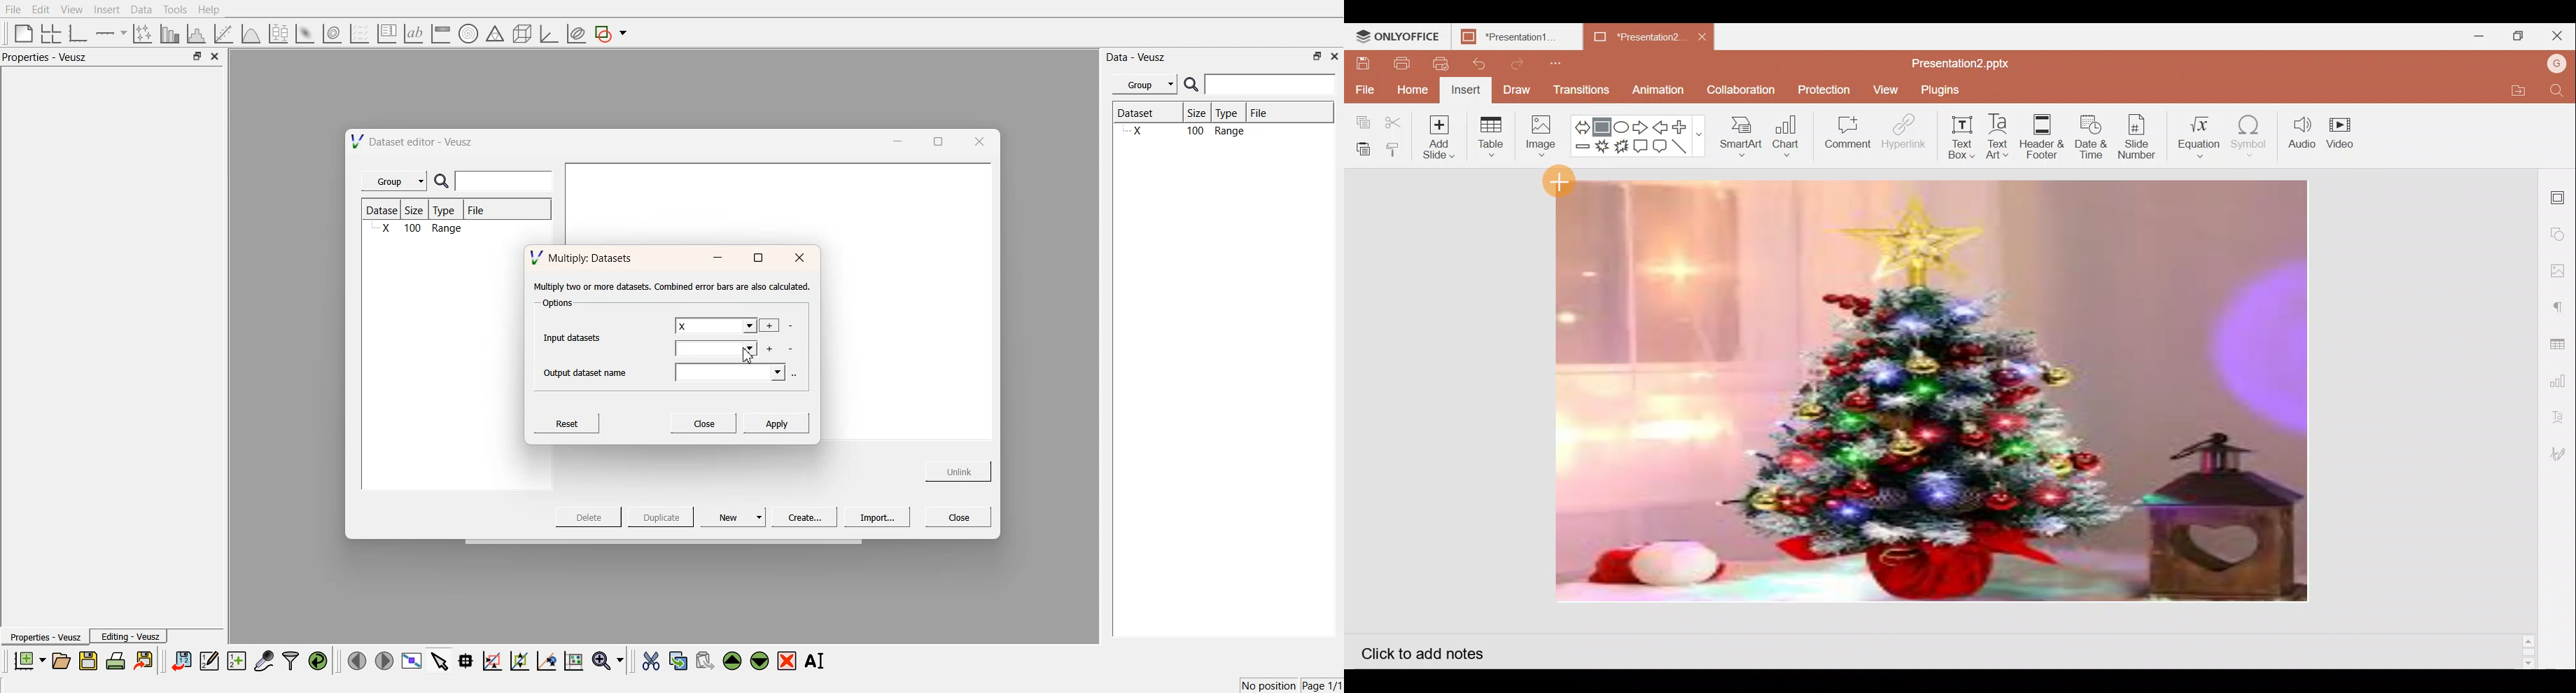  What do you see at coordinates (1512, 35) in the screenshot?
I see `Presentation1.` at bounding box center [1512, 35].